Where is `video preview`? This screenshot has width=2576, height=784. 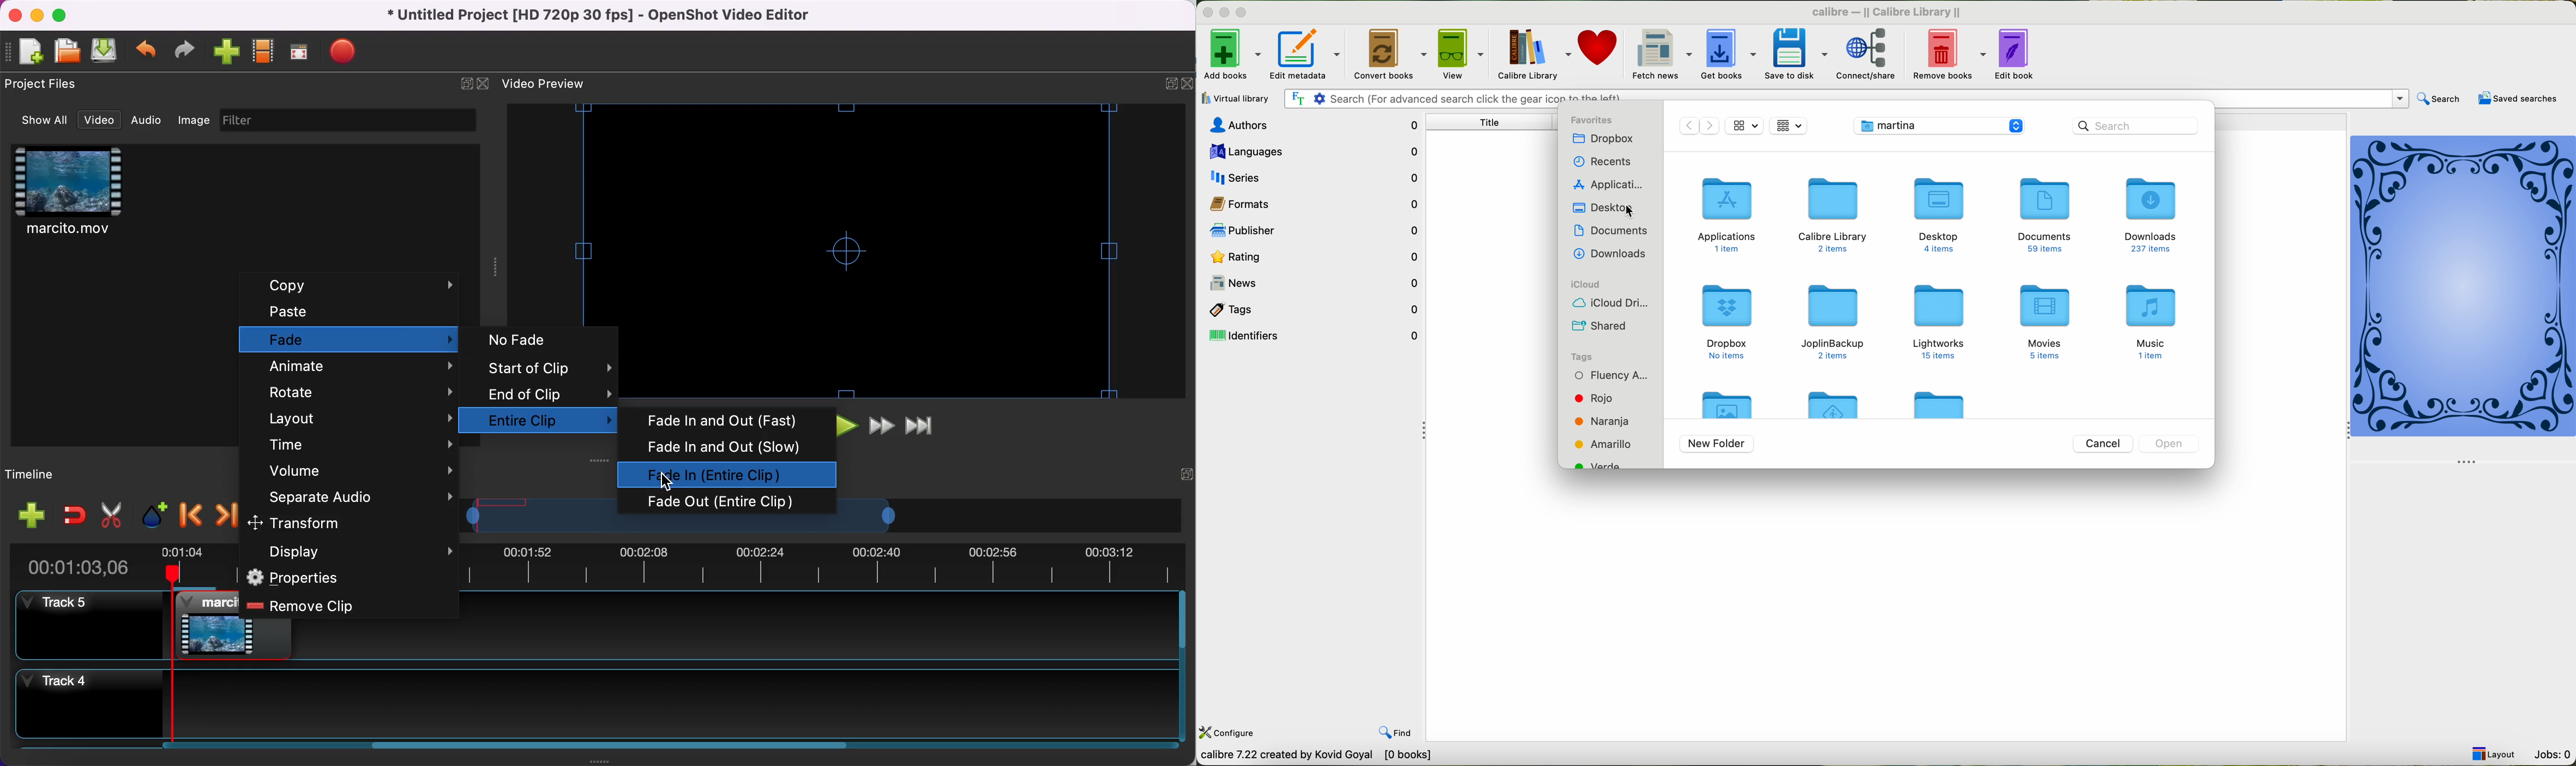 video preview is located at coordinates (562, 86).